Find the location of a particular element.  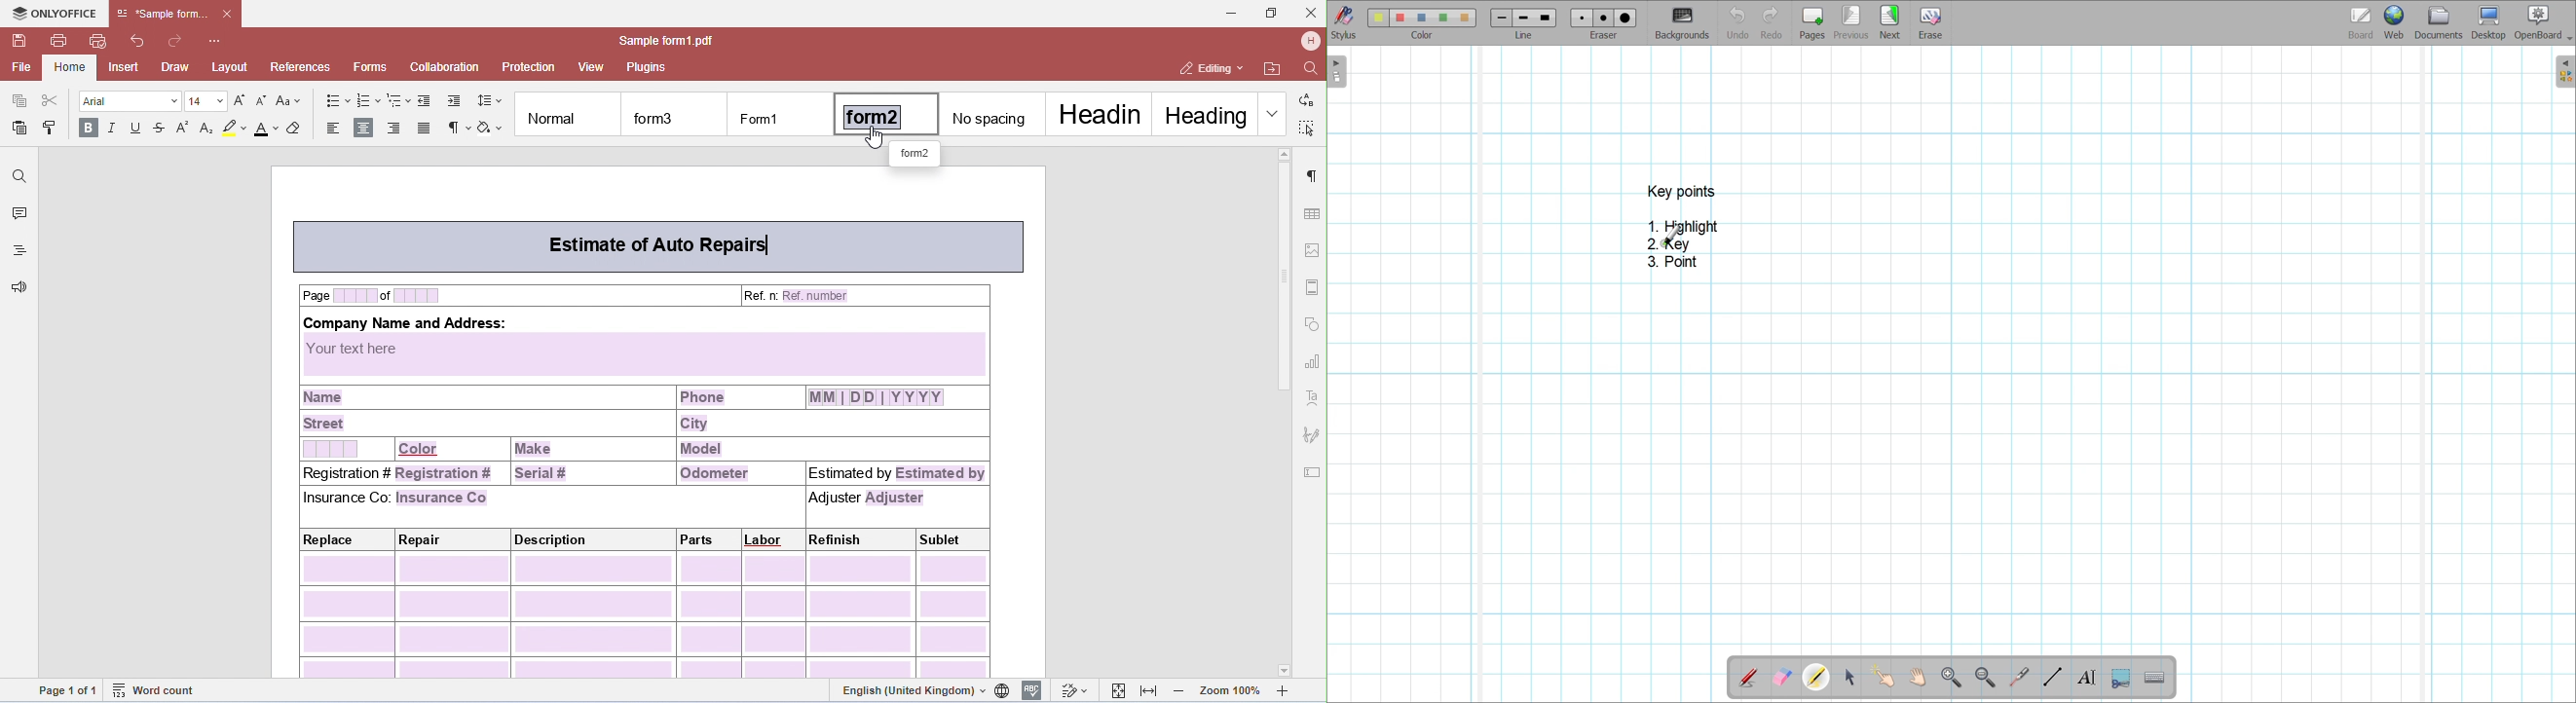

OpenBoard is located at coordinates (2543, 23).